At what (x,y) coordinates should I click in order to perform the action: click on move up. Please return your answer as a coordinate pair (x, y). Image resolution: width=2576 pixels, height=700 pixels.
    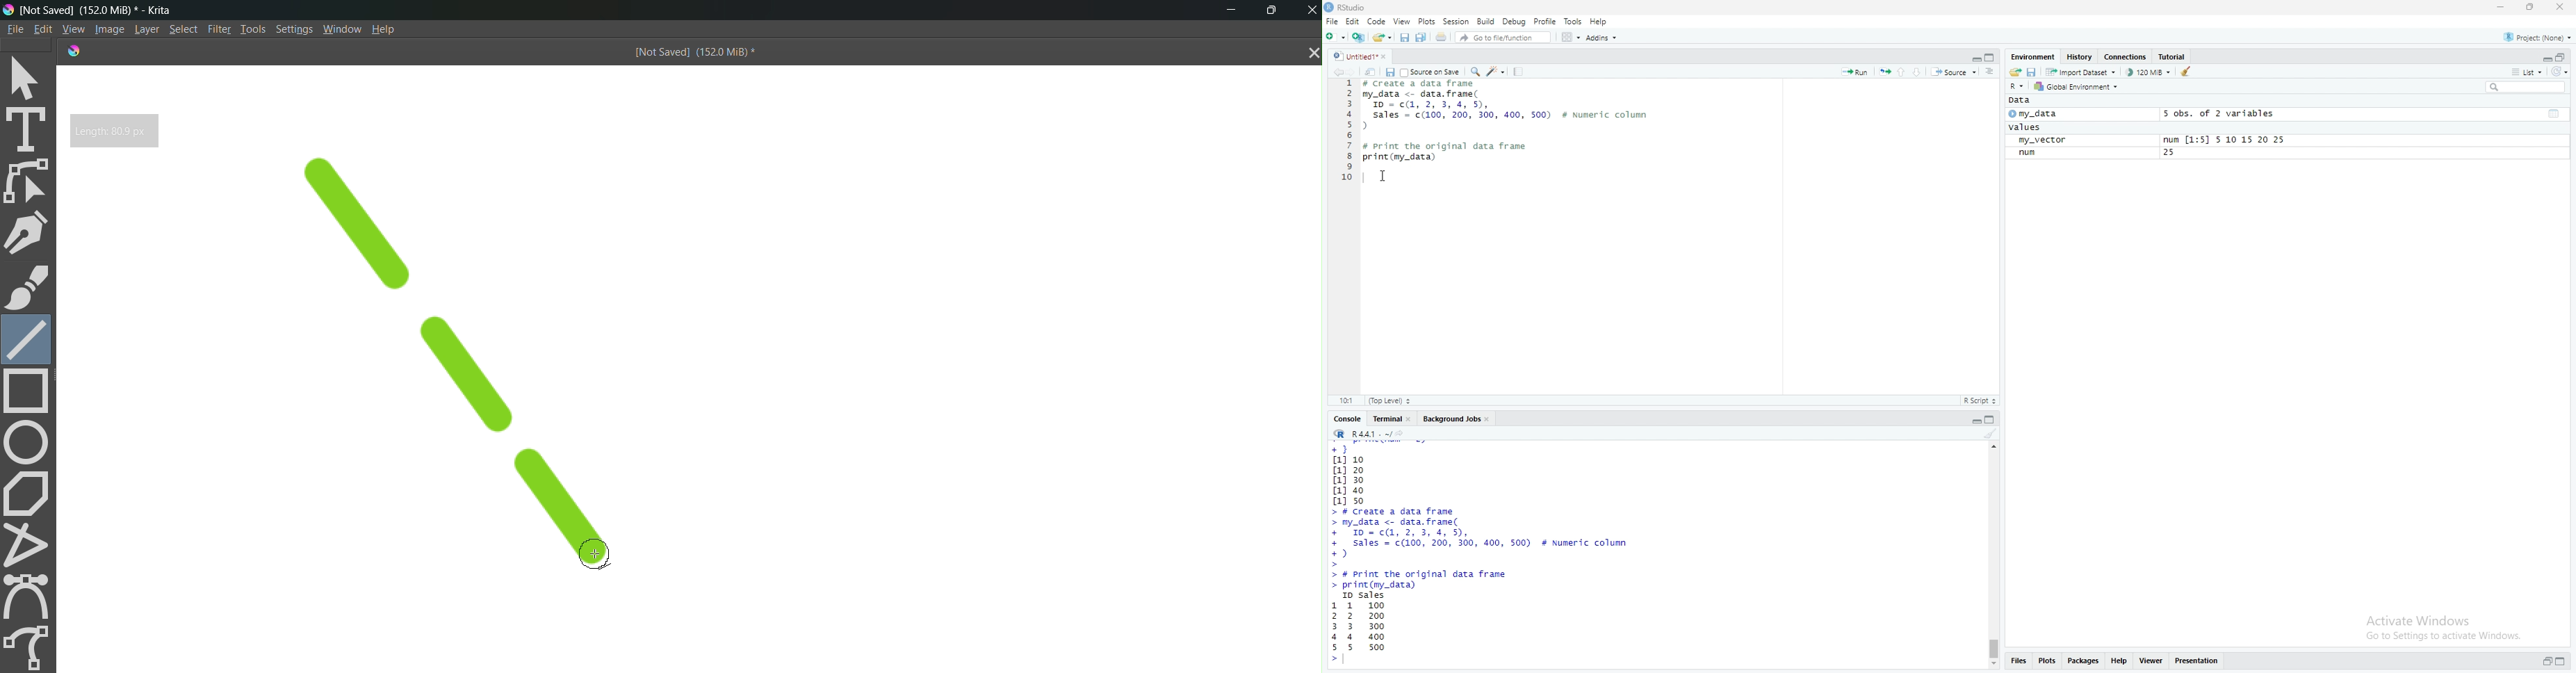
    Looking at the image, I should click on (1994, 450).